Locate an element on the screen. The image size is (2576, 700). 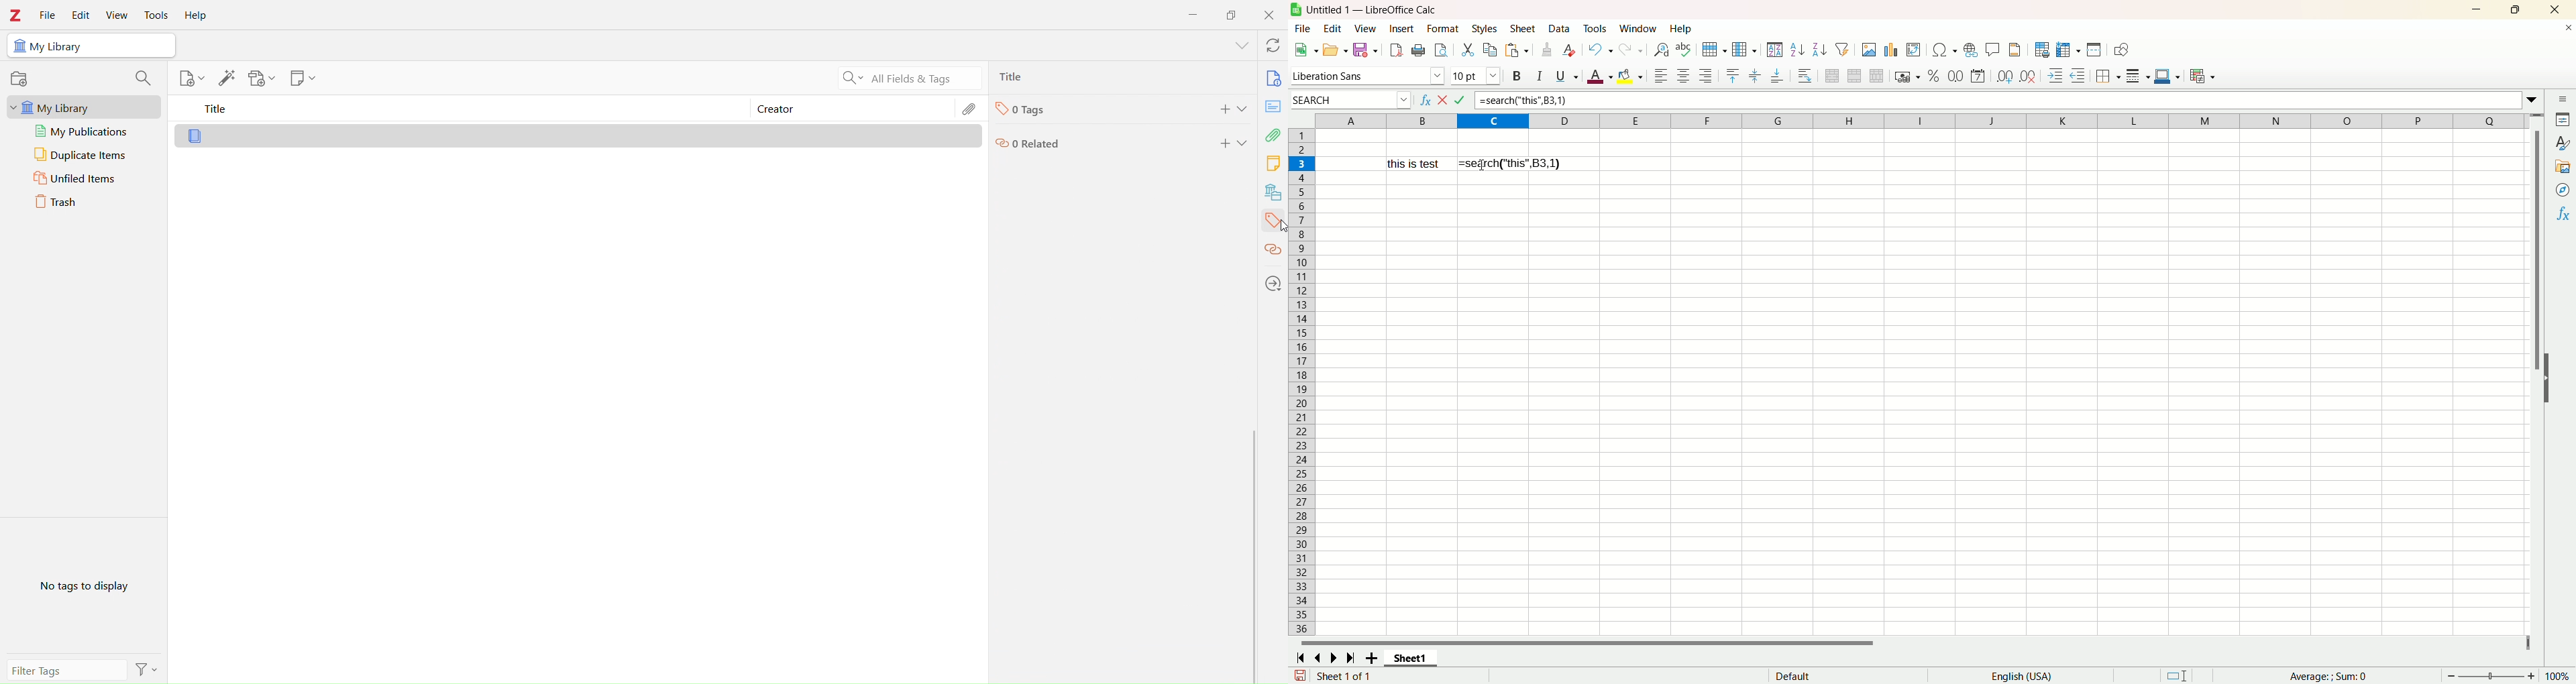
column is located at coordinates (1744, 49).